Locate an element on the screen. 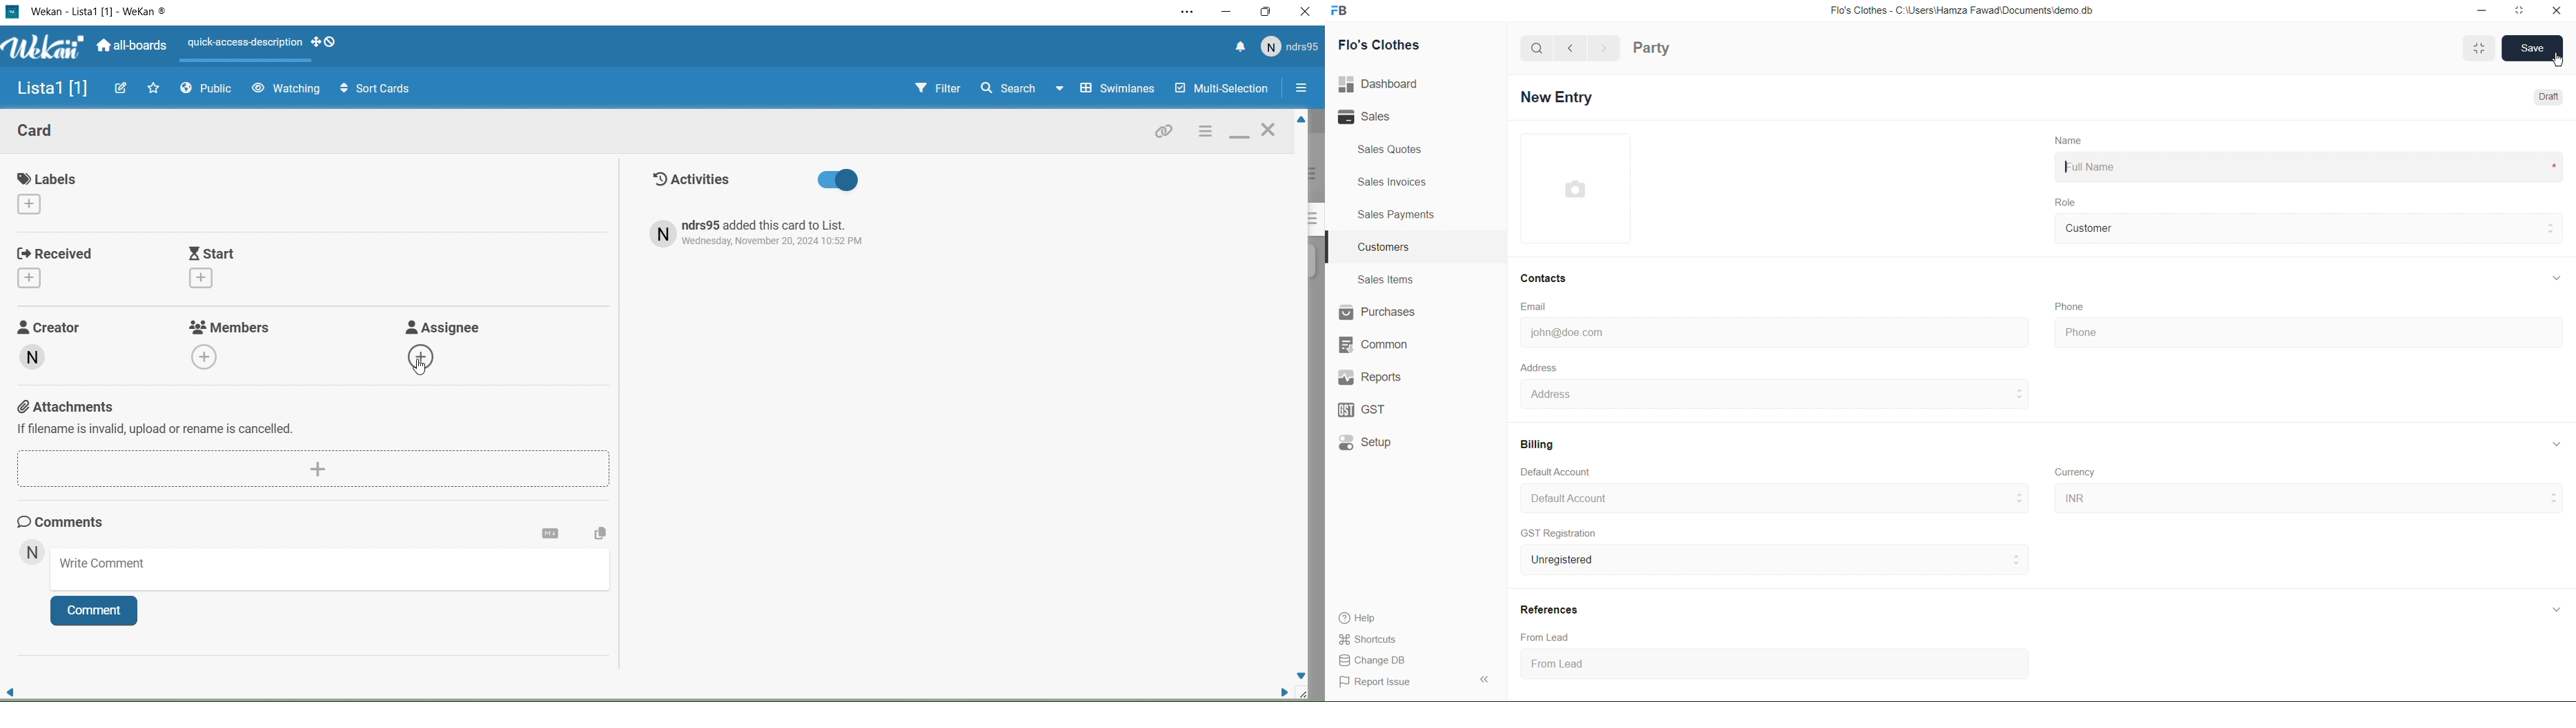 The image size is (2576, 728). minimize is located at coordinates (2478, 12).